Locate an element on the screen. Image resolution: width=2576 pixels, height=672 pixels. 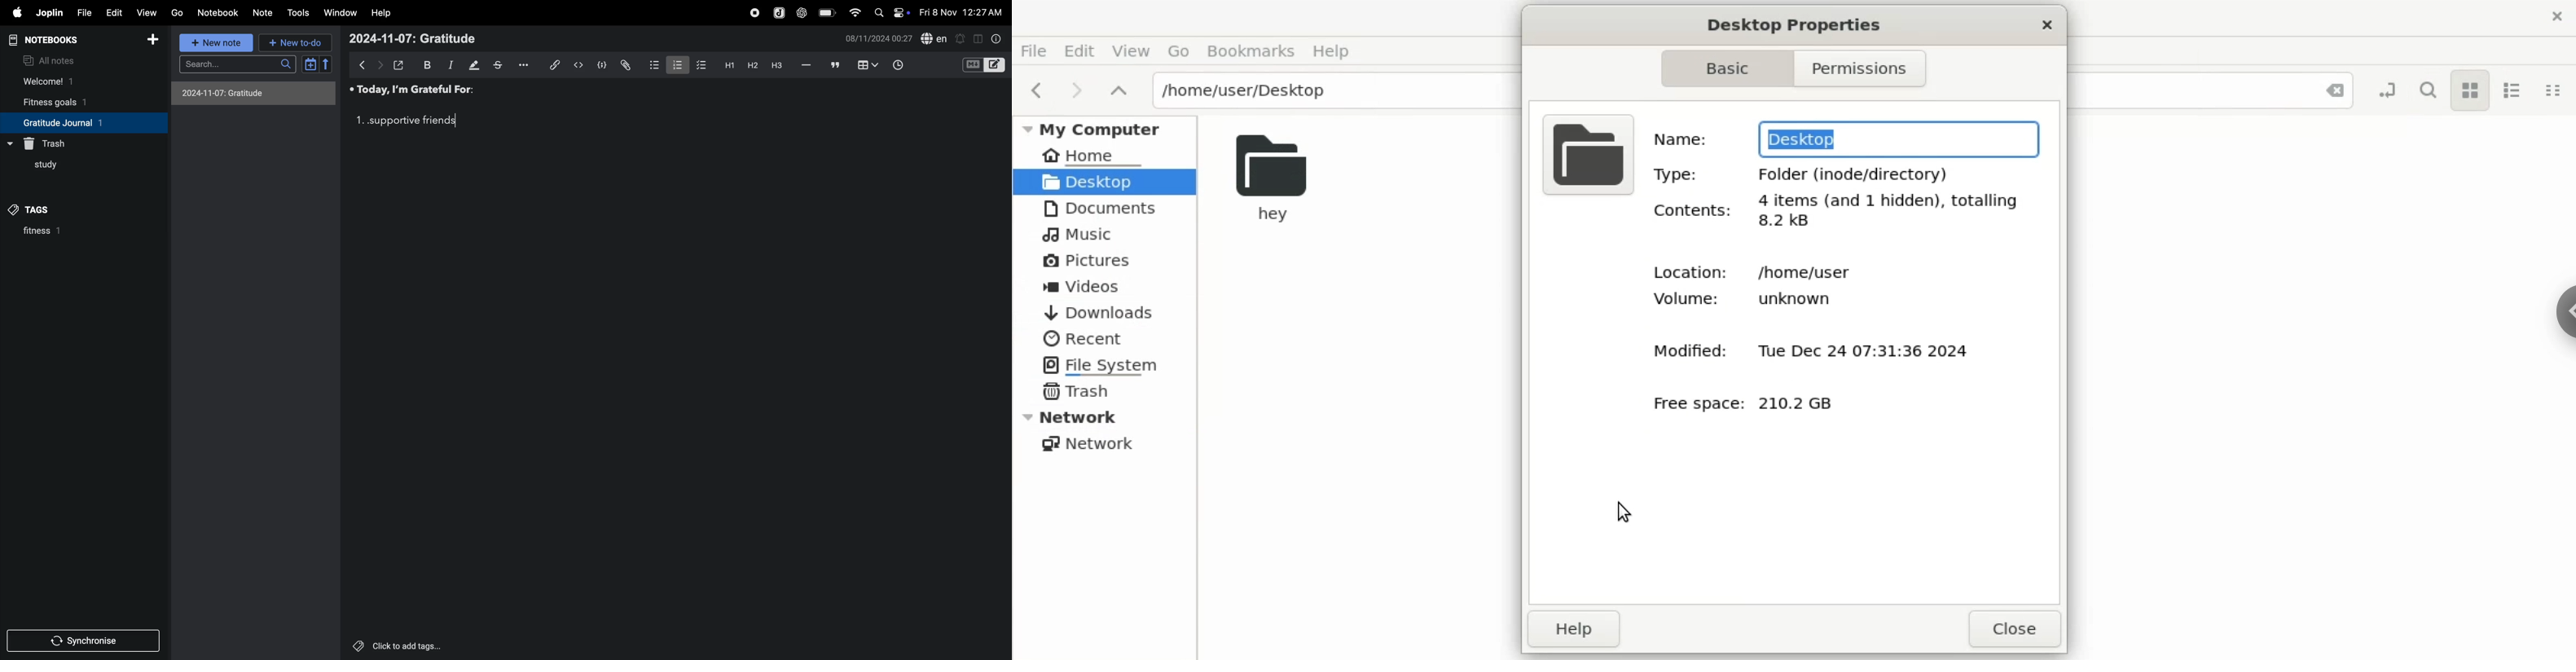
horrizontal line is located at coordinates (807, 66).